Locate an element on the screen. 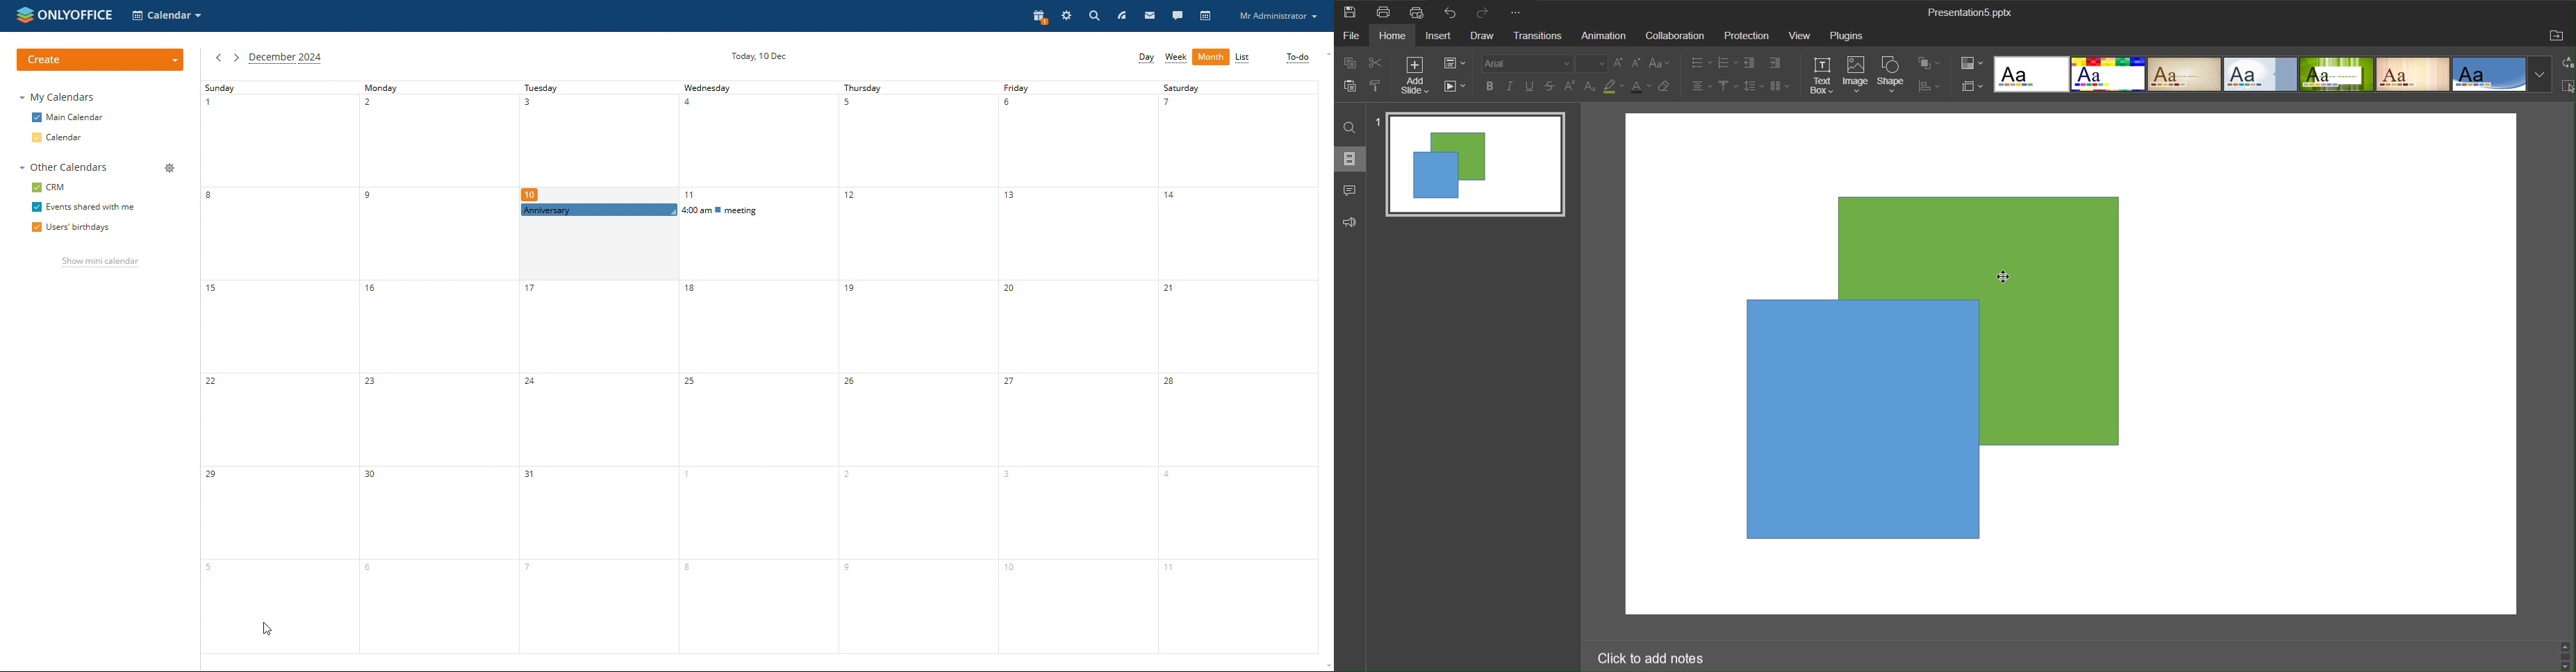  Draw is located at coordinates (1487, 36).